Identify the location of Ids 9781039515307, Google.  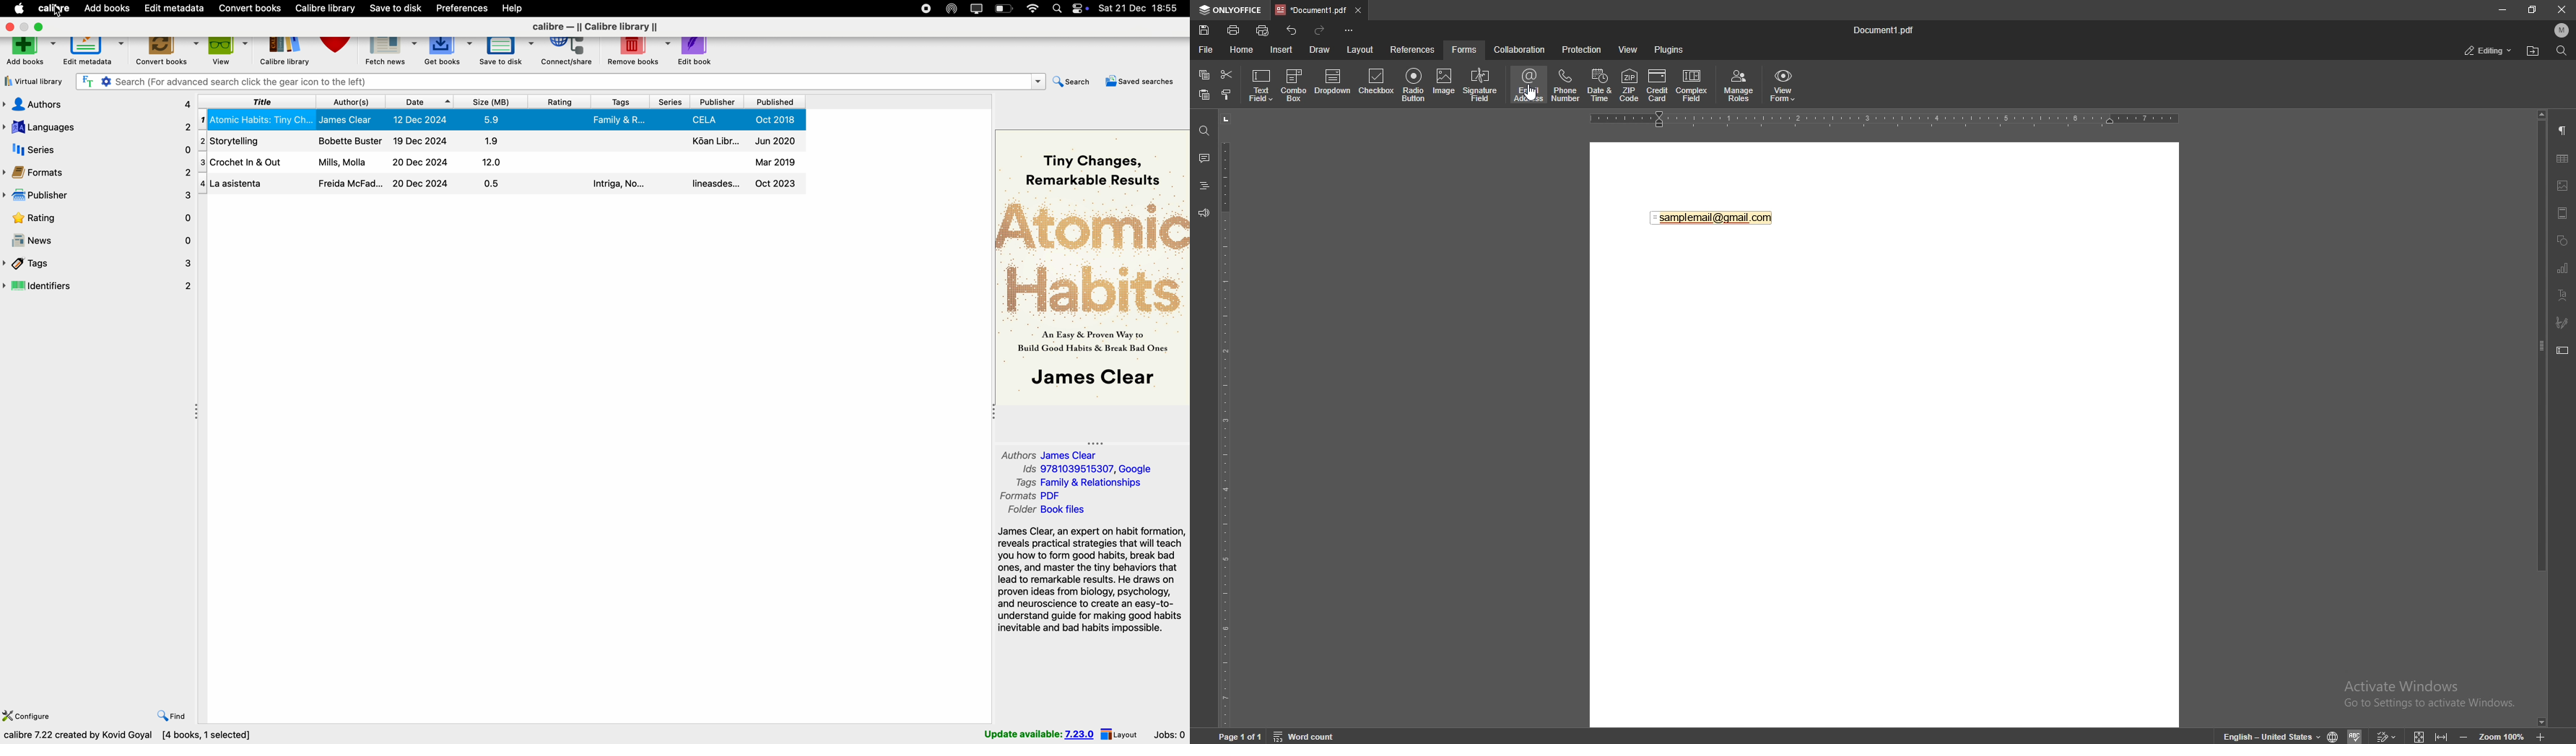
(1086, 470).